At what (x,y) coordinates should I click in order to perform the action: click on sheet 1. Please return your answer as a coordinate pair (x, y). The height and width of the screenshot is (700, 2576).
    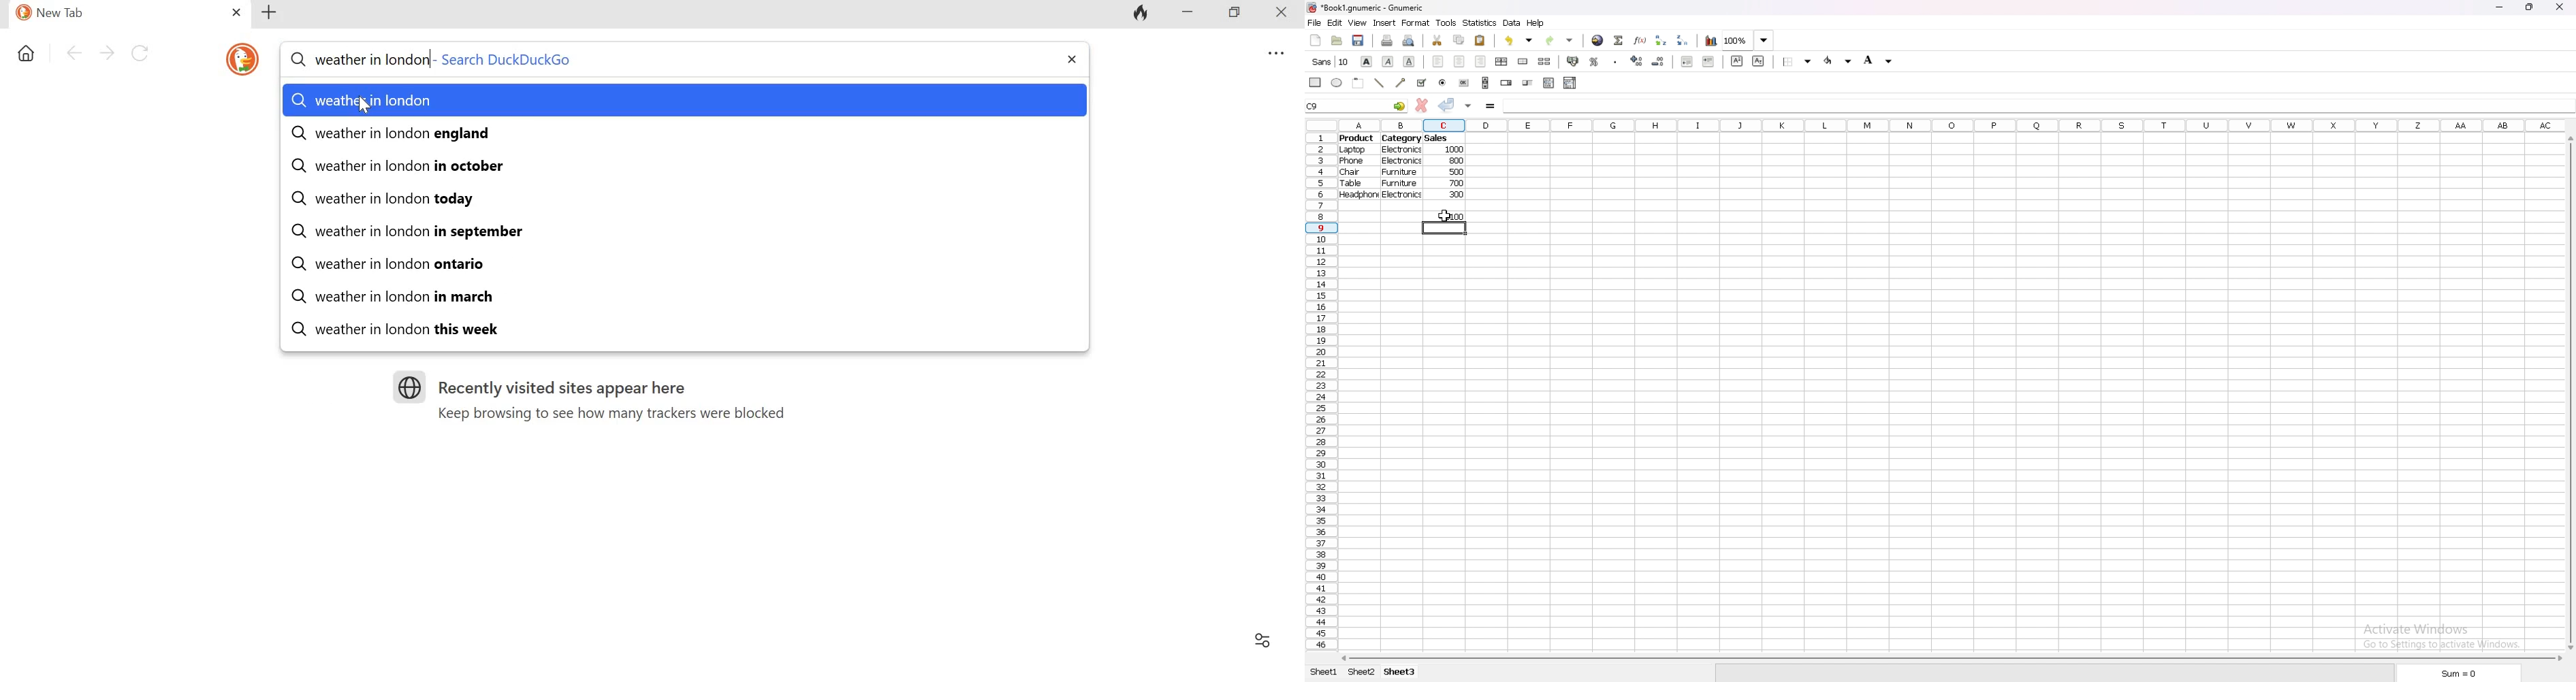
    Looking at the image, I should click on (1323, 673).